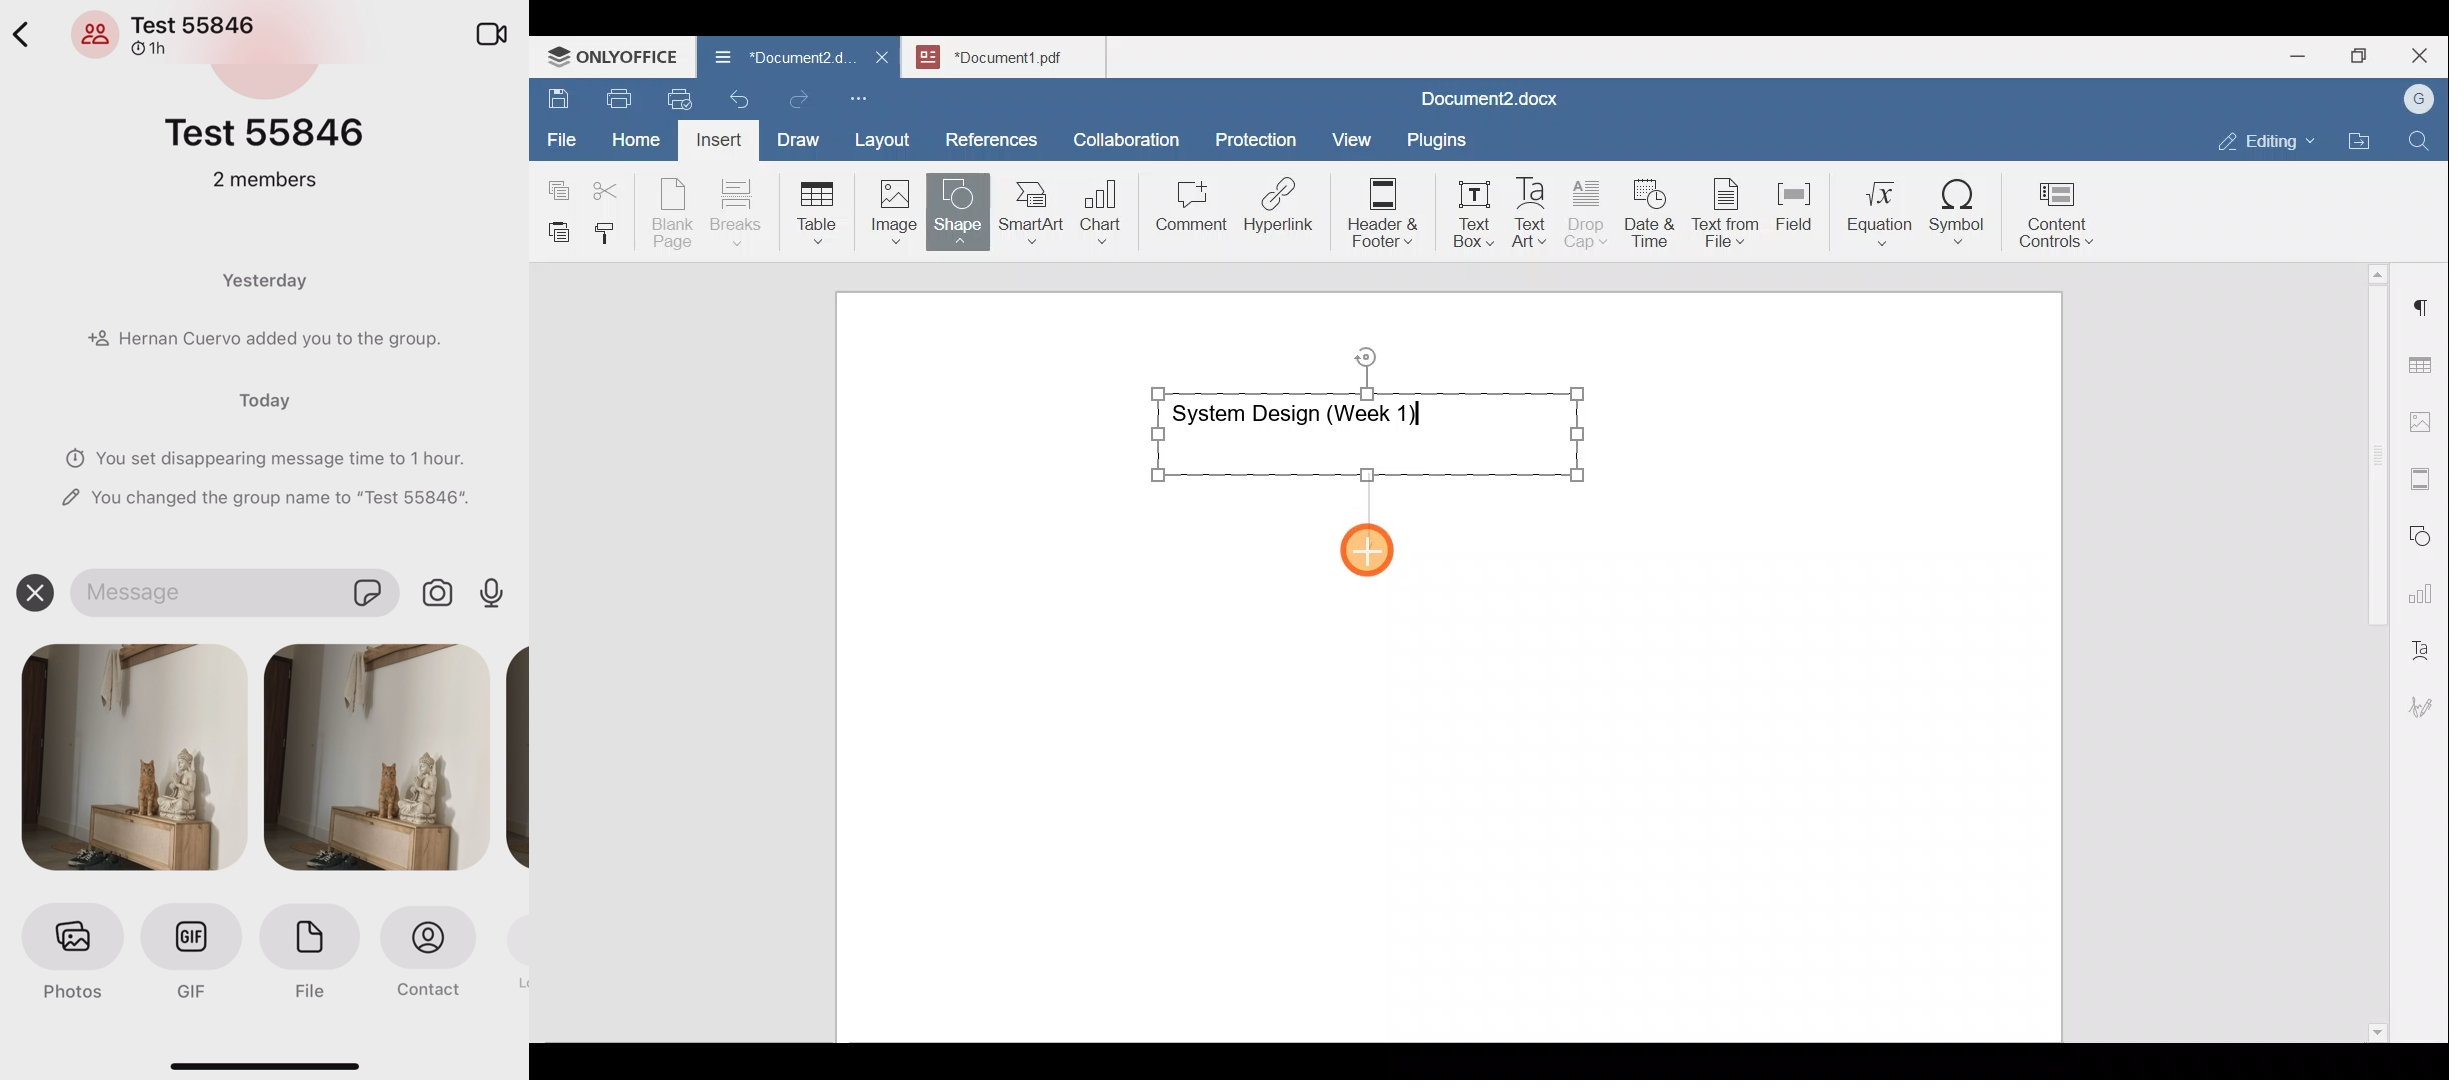 Image resolution: width=2464 pixels, height=1092 pixels. What do you see at coordinates (1262, 137) in the screenshot?
I see `Protection` at bounding box center [1262, 137].